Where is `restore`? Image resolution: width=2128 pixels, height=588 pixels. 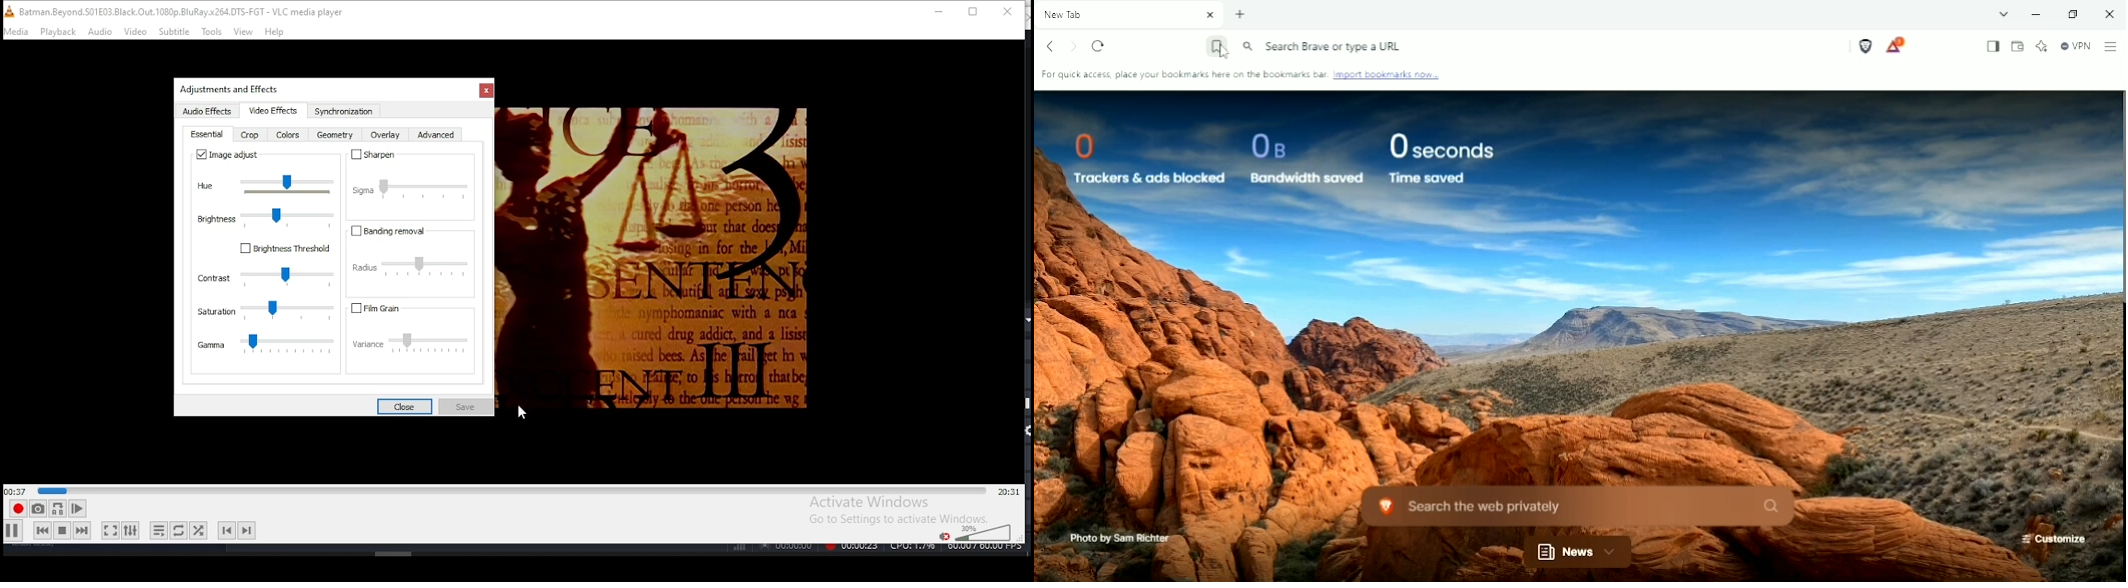 restore is located at coordinates (973, 13).